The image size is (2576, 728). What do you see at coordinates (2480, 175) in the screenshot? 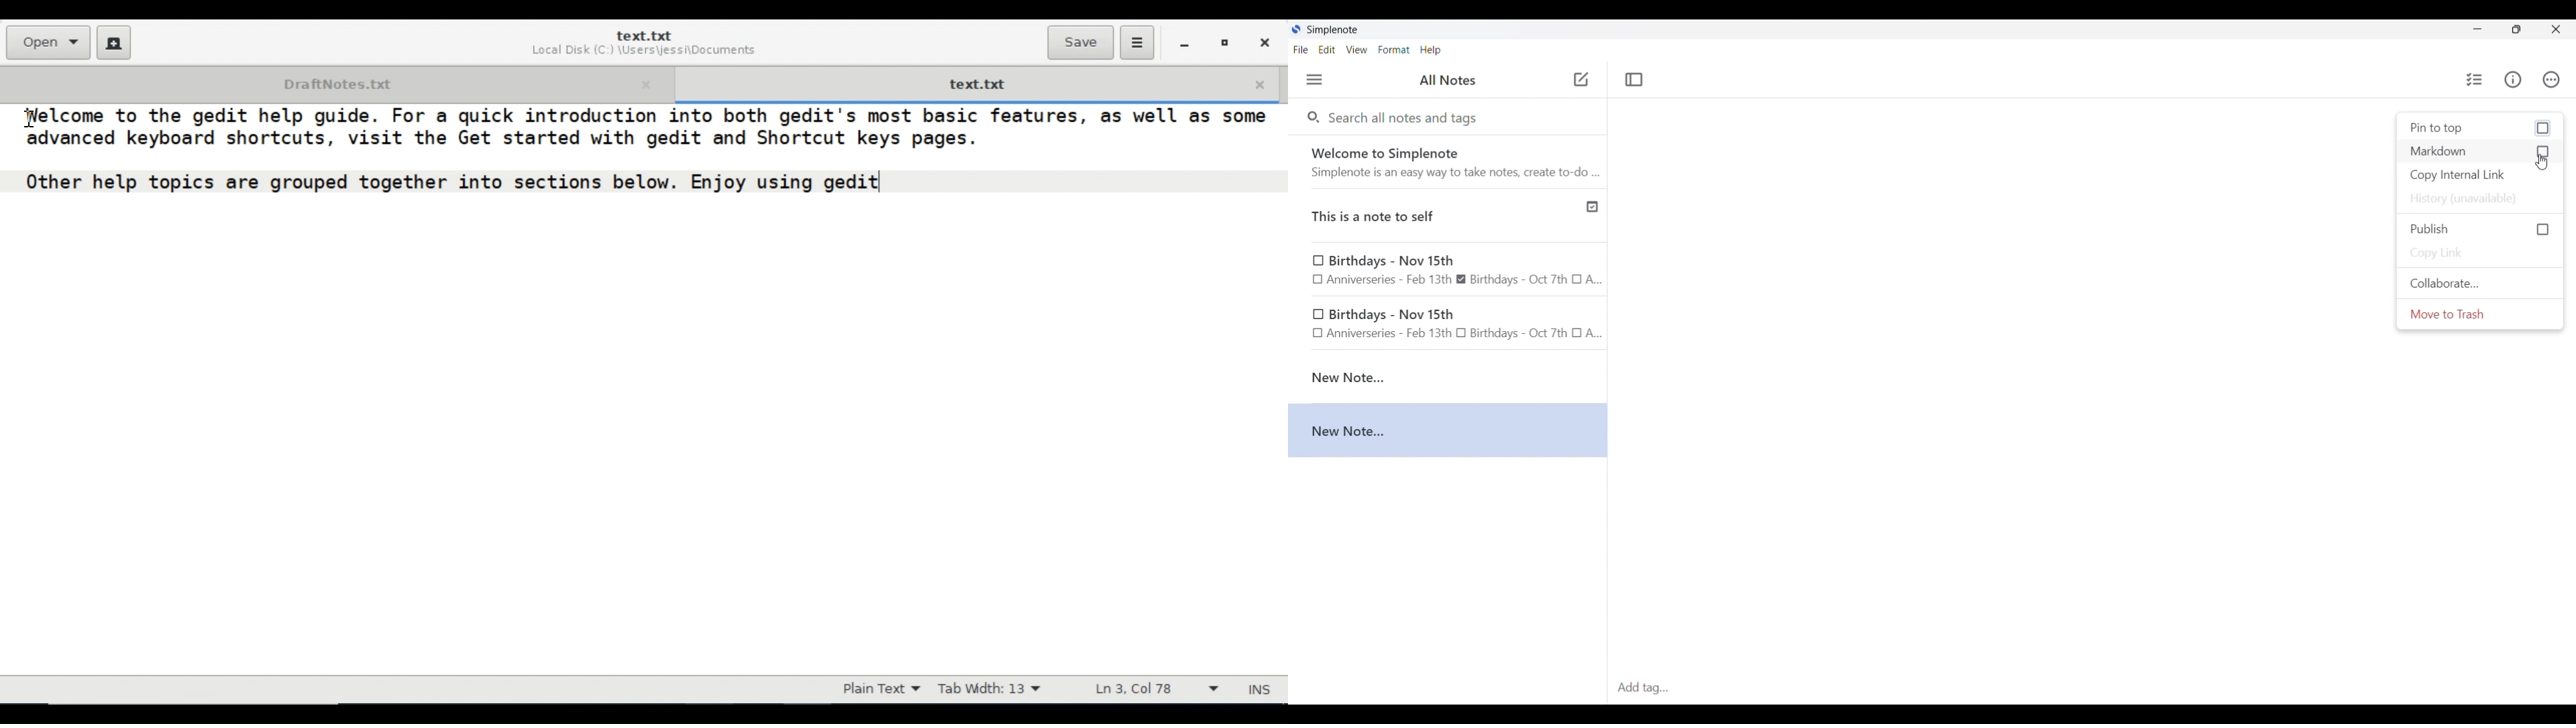
I see `Copy internal link of current note` at bounding box center [2480, 175].